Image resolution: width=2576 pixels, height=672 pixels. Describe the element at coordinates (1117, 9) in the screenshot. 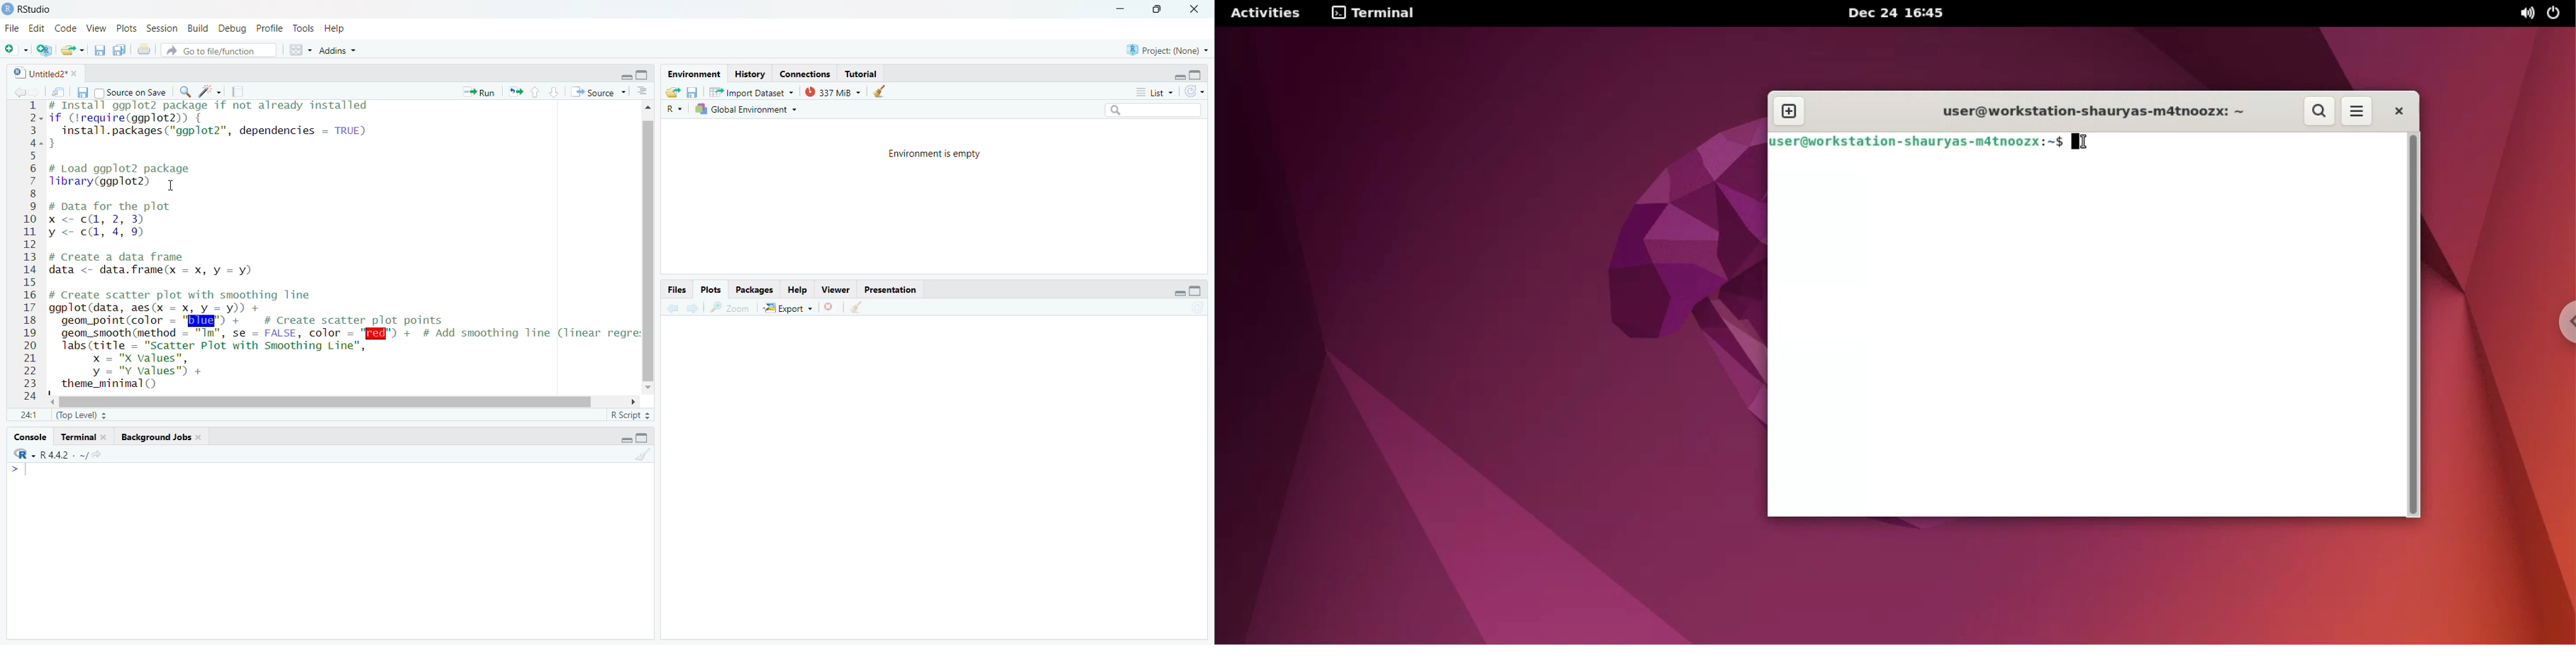

I see `minimize` at that location.